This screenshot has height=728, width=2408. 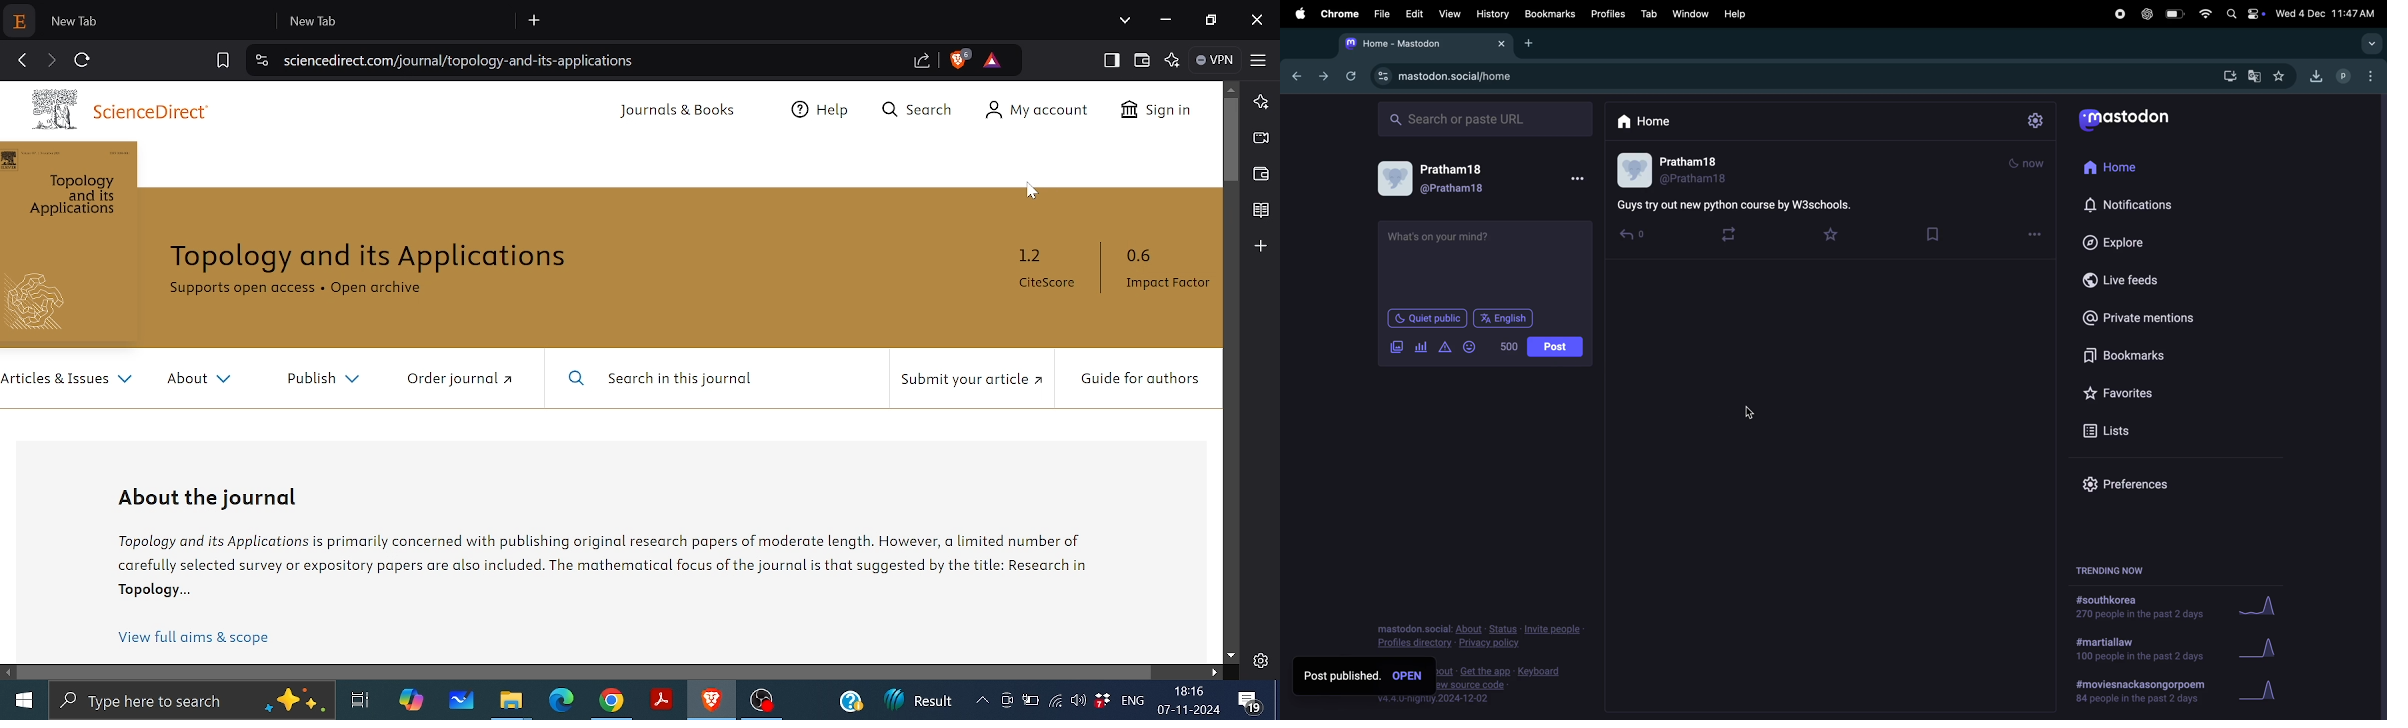 I want to click on Microsoft edge, so click(x=561, y=701).